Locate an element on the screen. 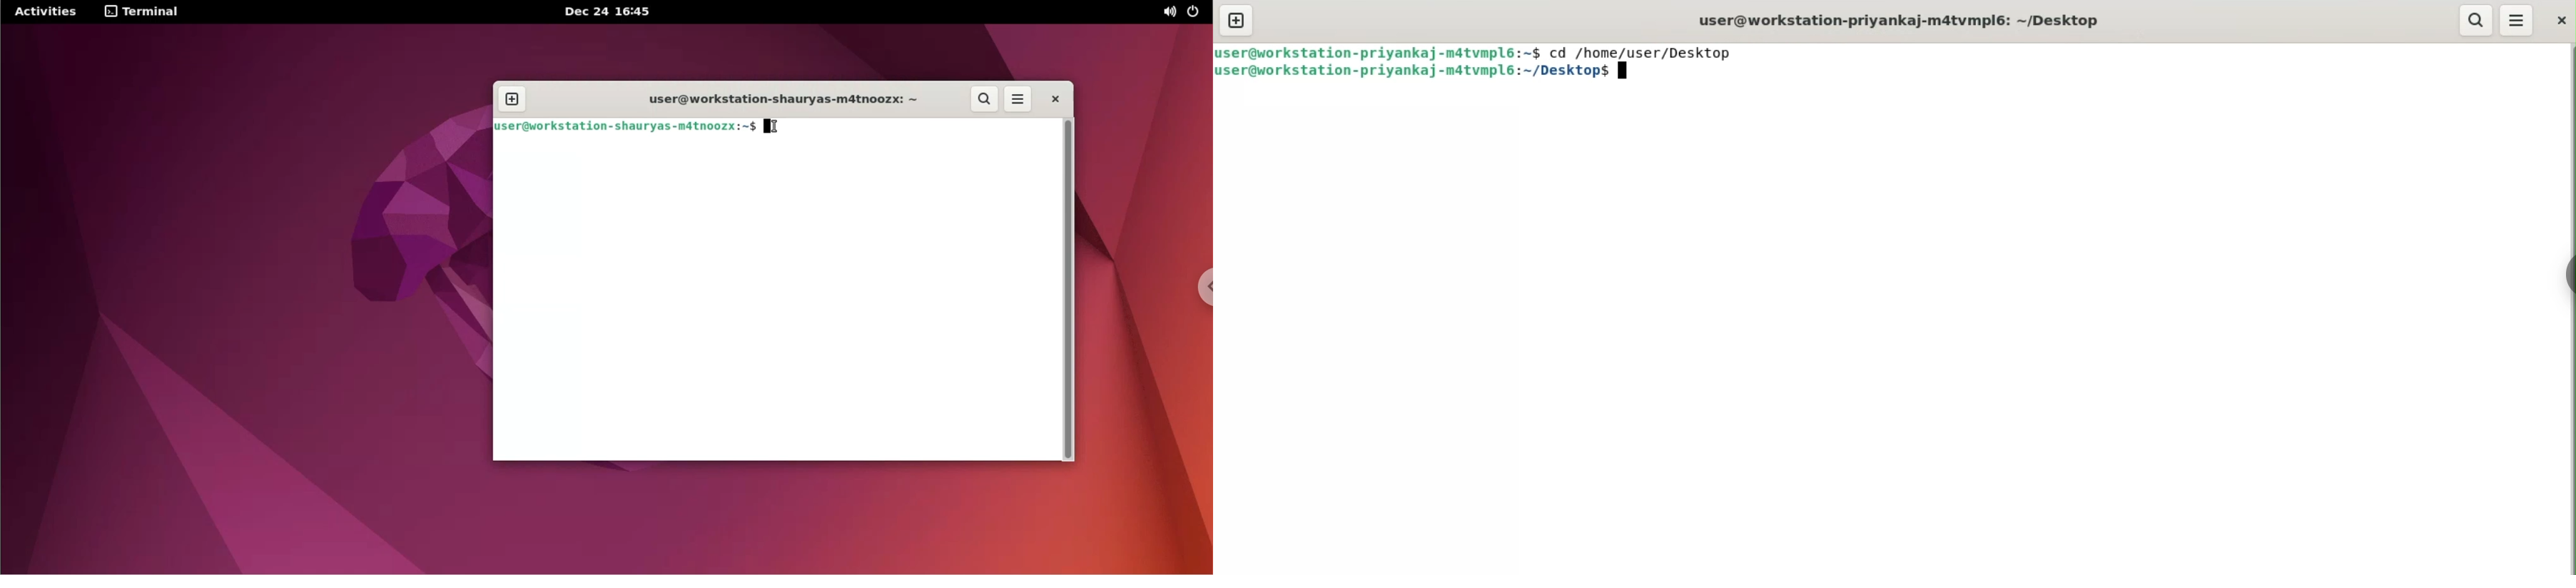 Image resolution: width=2576 pixels, height=588 pixels. cursor is located at coordinates (1617, 73).